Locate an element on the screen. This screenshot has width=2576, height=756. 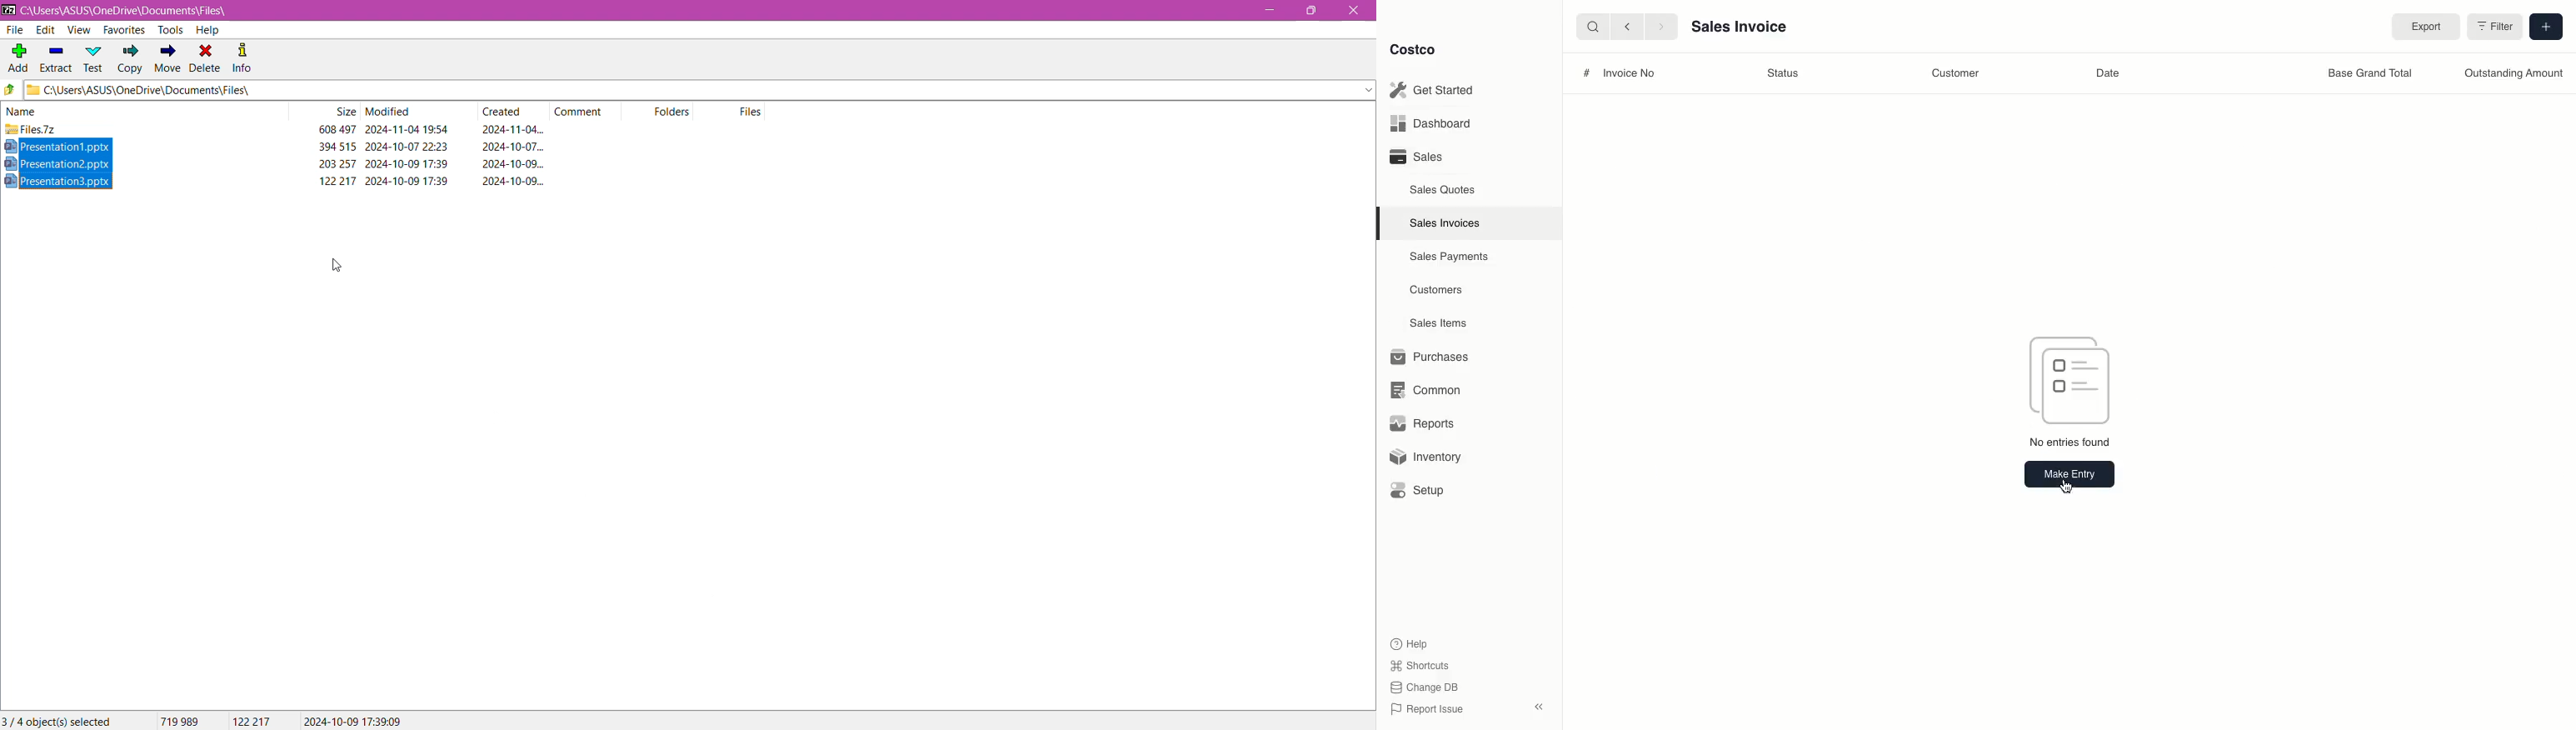
‘Outstanding Amount is located at coordinates (2513, 75).